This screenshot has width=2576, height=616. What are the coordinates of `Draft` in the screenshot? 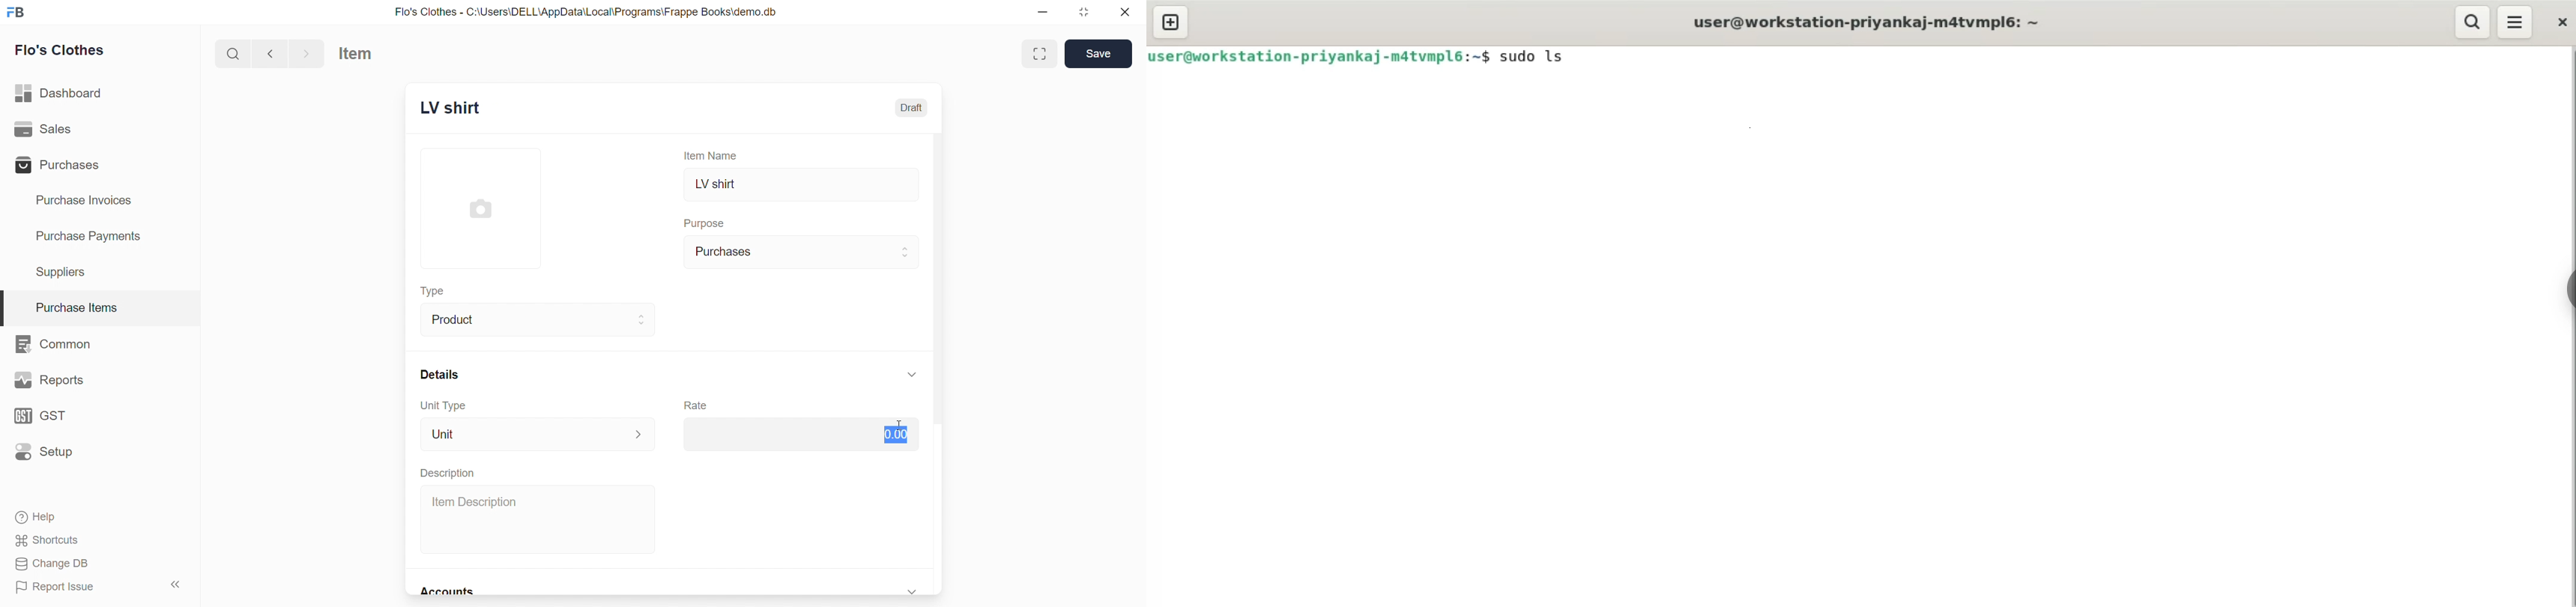 It's located at (913, 108).